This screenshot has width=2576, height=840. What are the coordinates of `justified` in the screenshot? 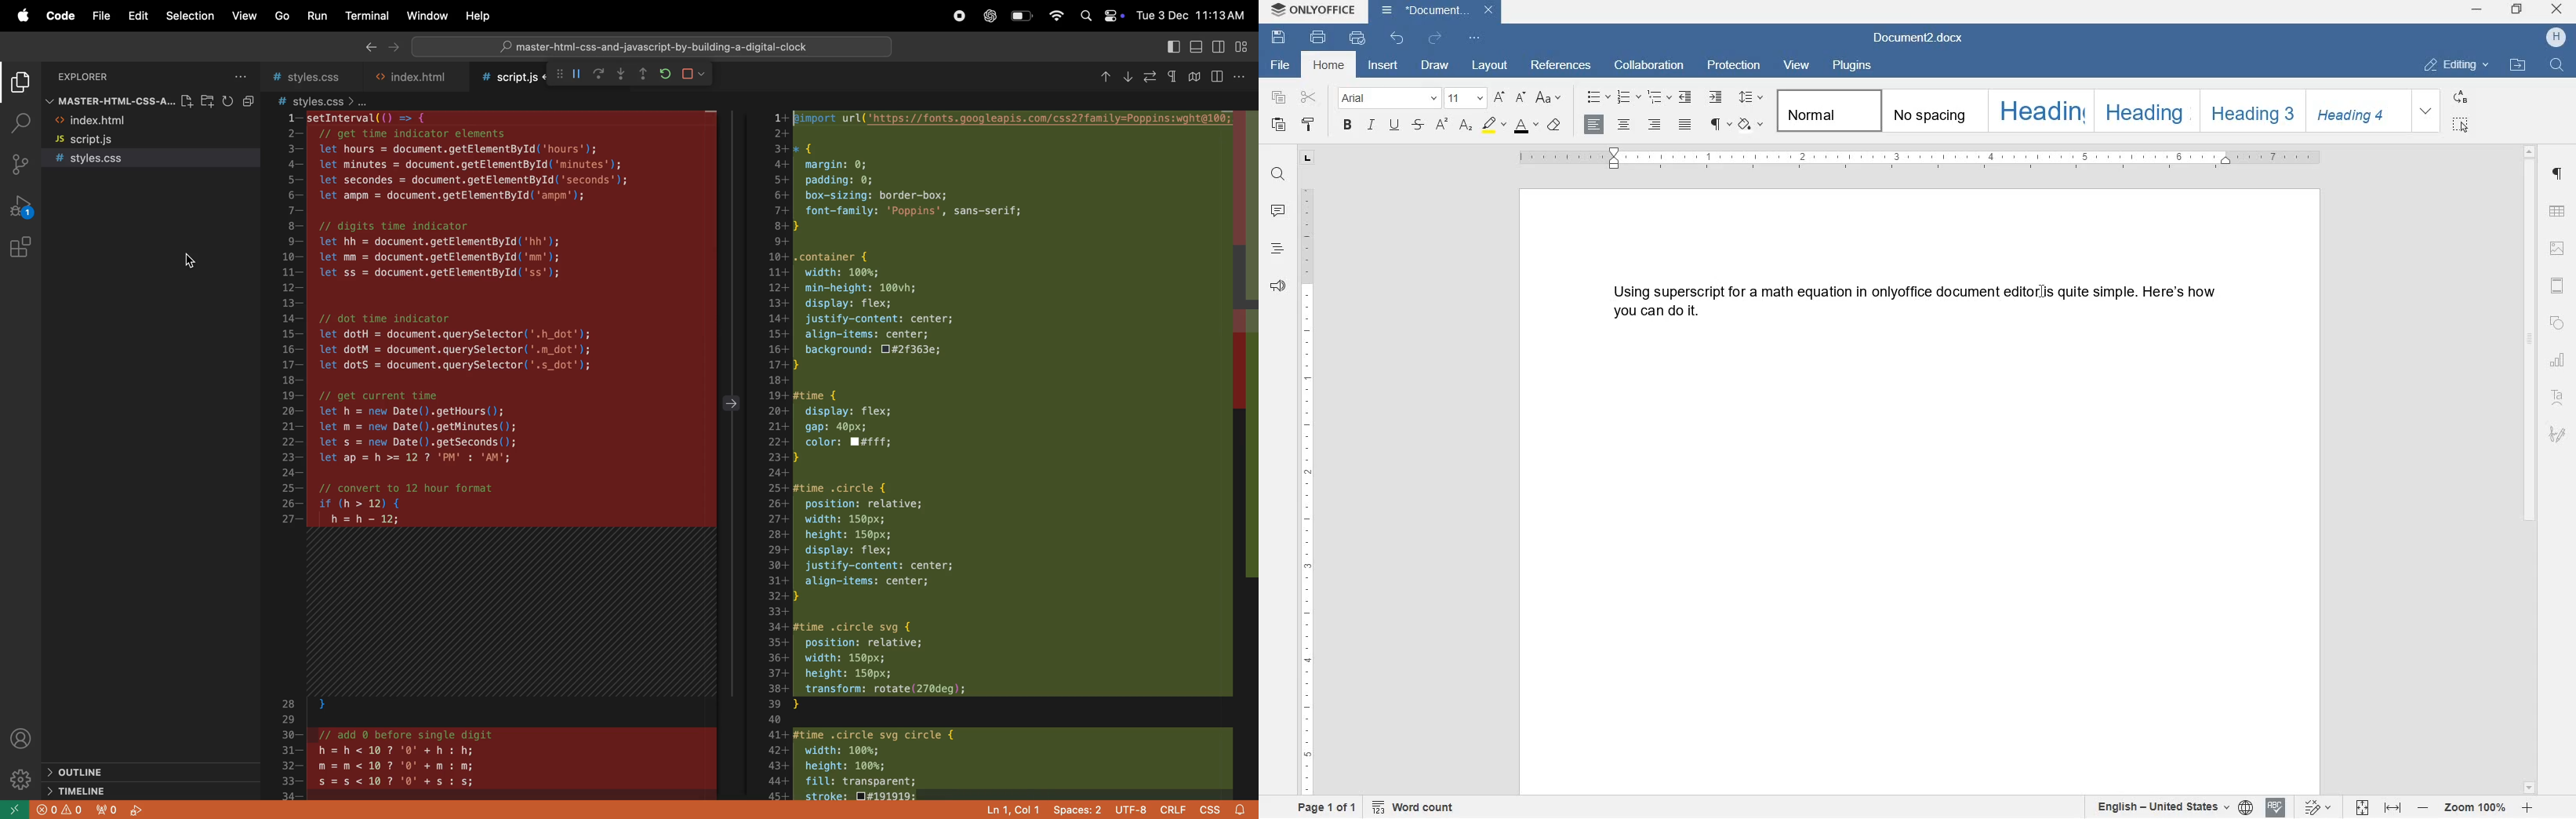 It's located at (1686, 125).